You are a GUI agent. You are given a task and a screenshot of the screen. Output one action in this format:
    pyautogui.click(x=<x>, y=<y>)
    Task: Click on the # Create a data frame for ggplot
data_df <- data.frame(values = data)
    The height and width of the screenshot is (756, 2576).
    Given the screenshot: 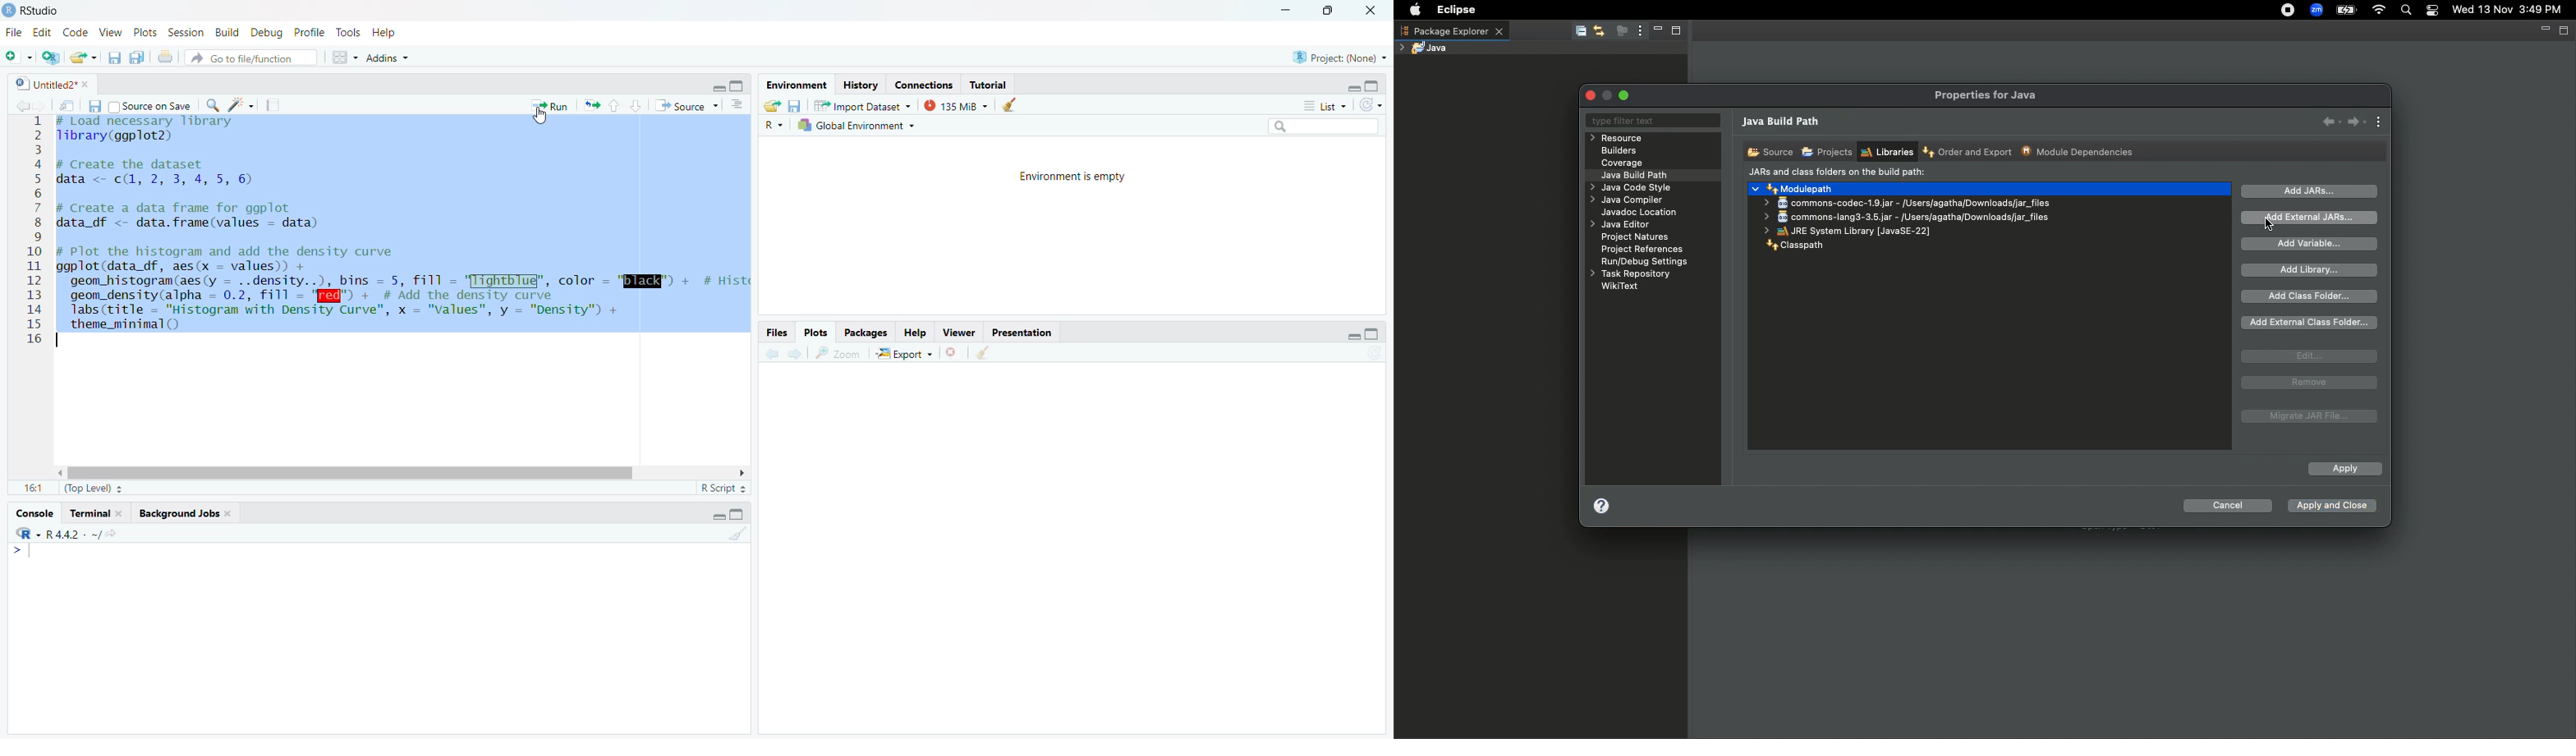 What is the action you would take?
    pyautogui.click(x=192, y=217)
    